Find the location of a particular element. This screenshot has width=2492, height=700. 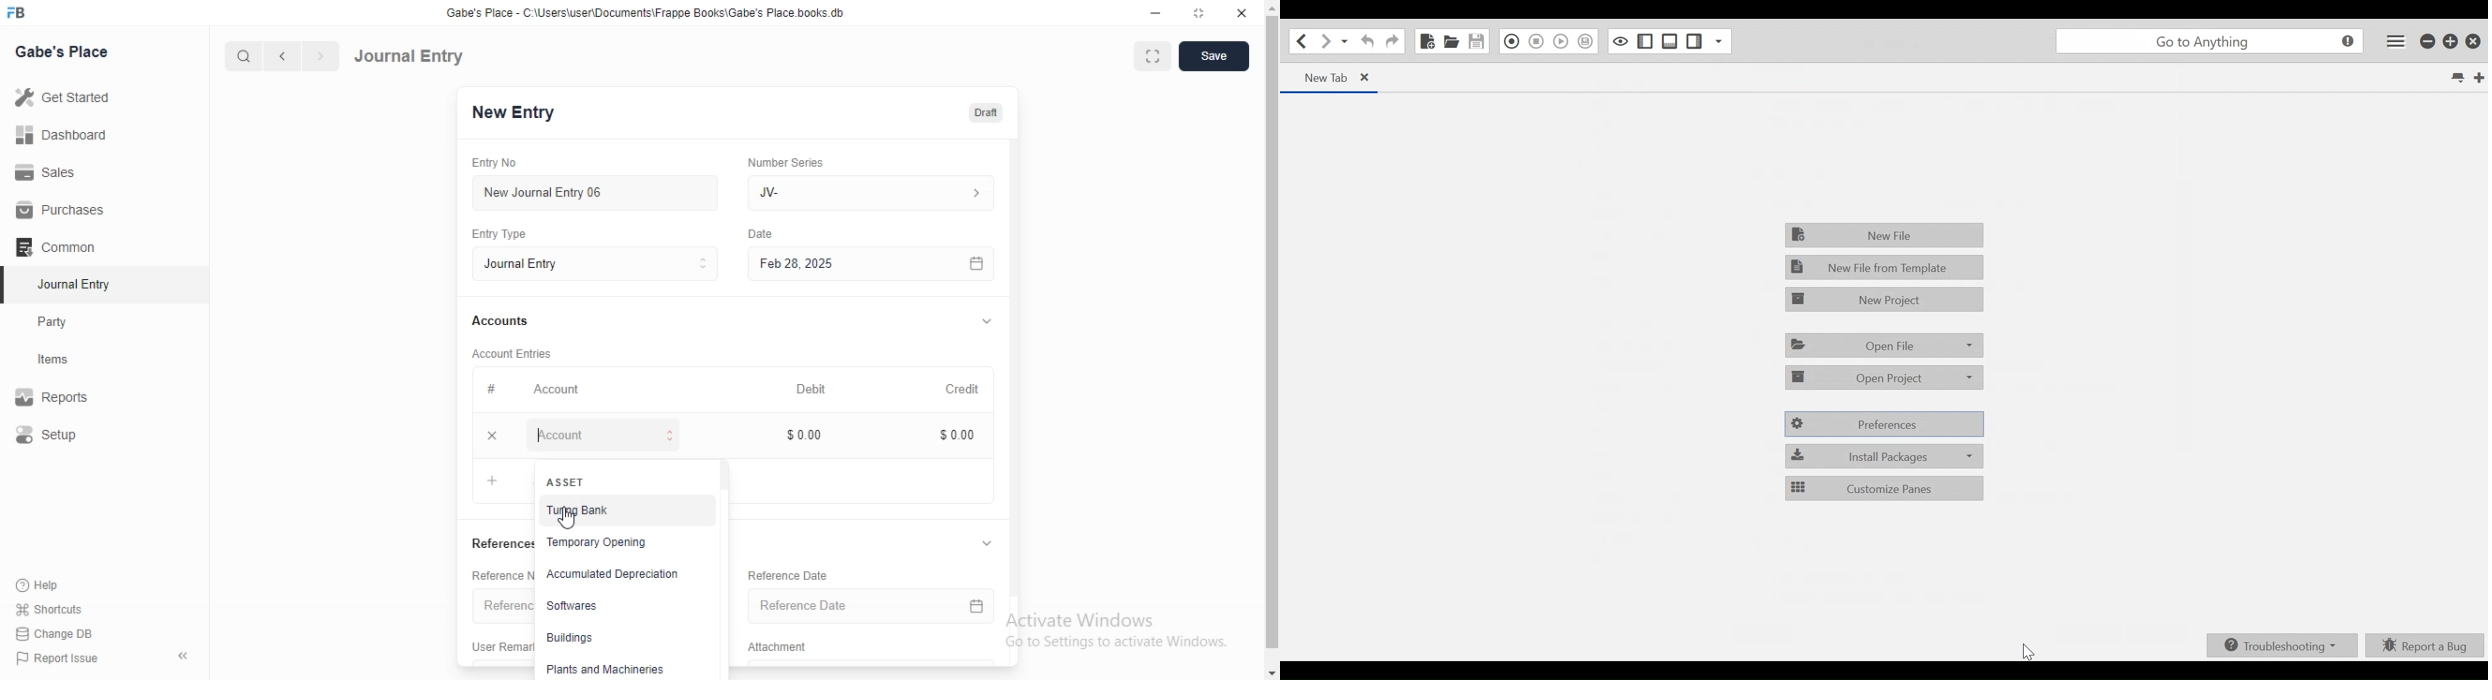

) Report Issue is located at coordinates (59, 659).